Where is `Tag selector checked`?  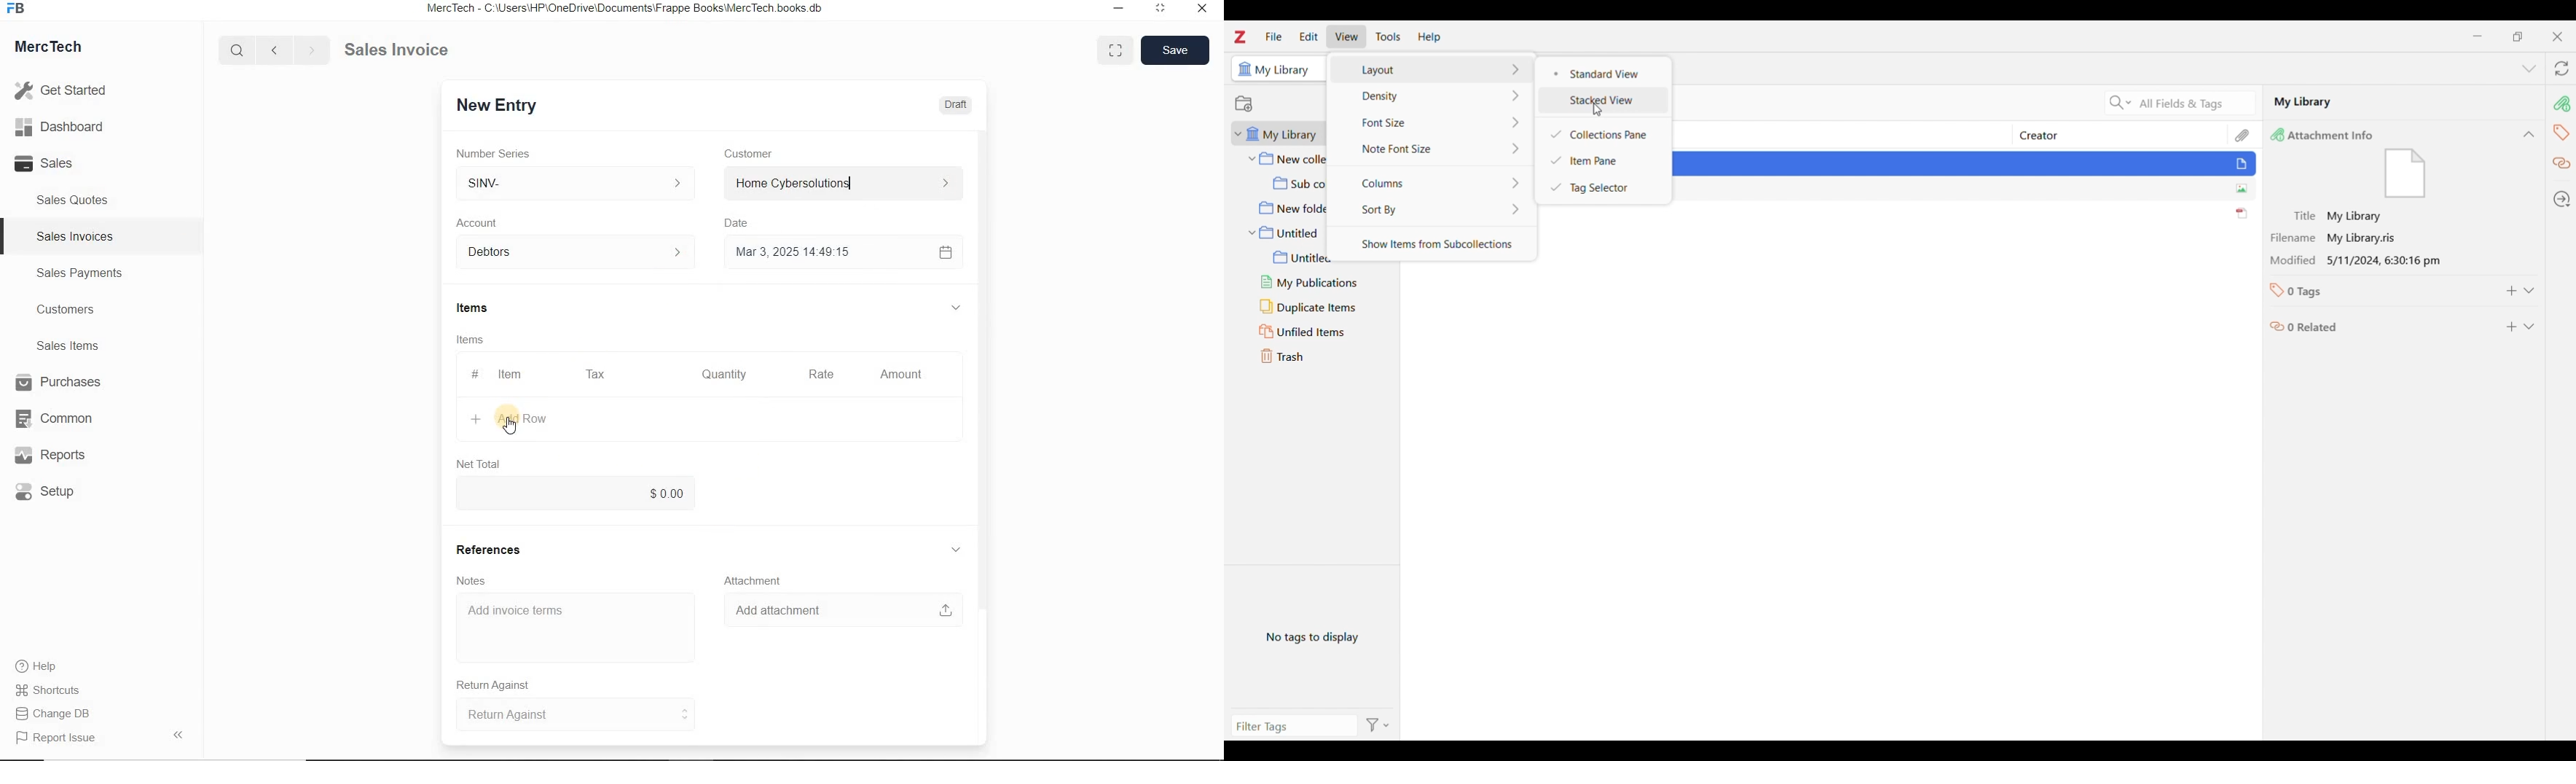
Tag selector checked is located at coordinates (1602, 187).